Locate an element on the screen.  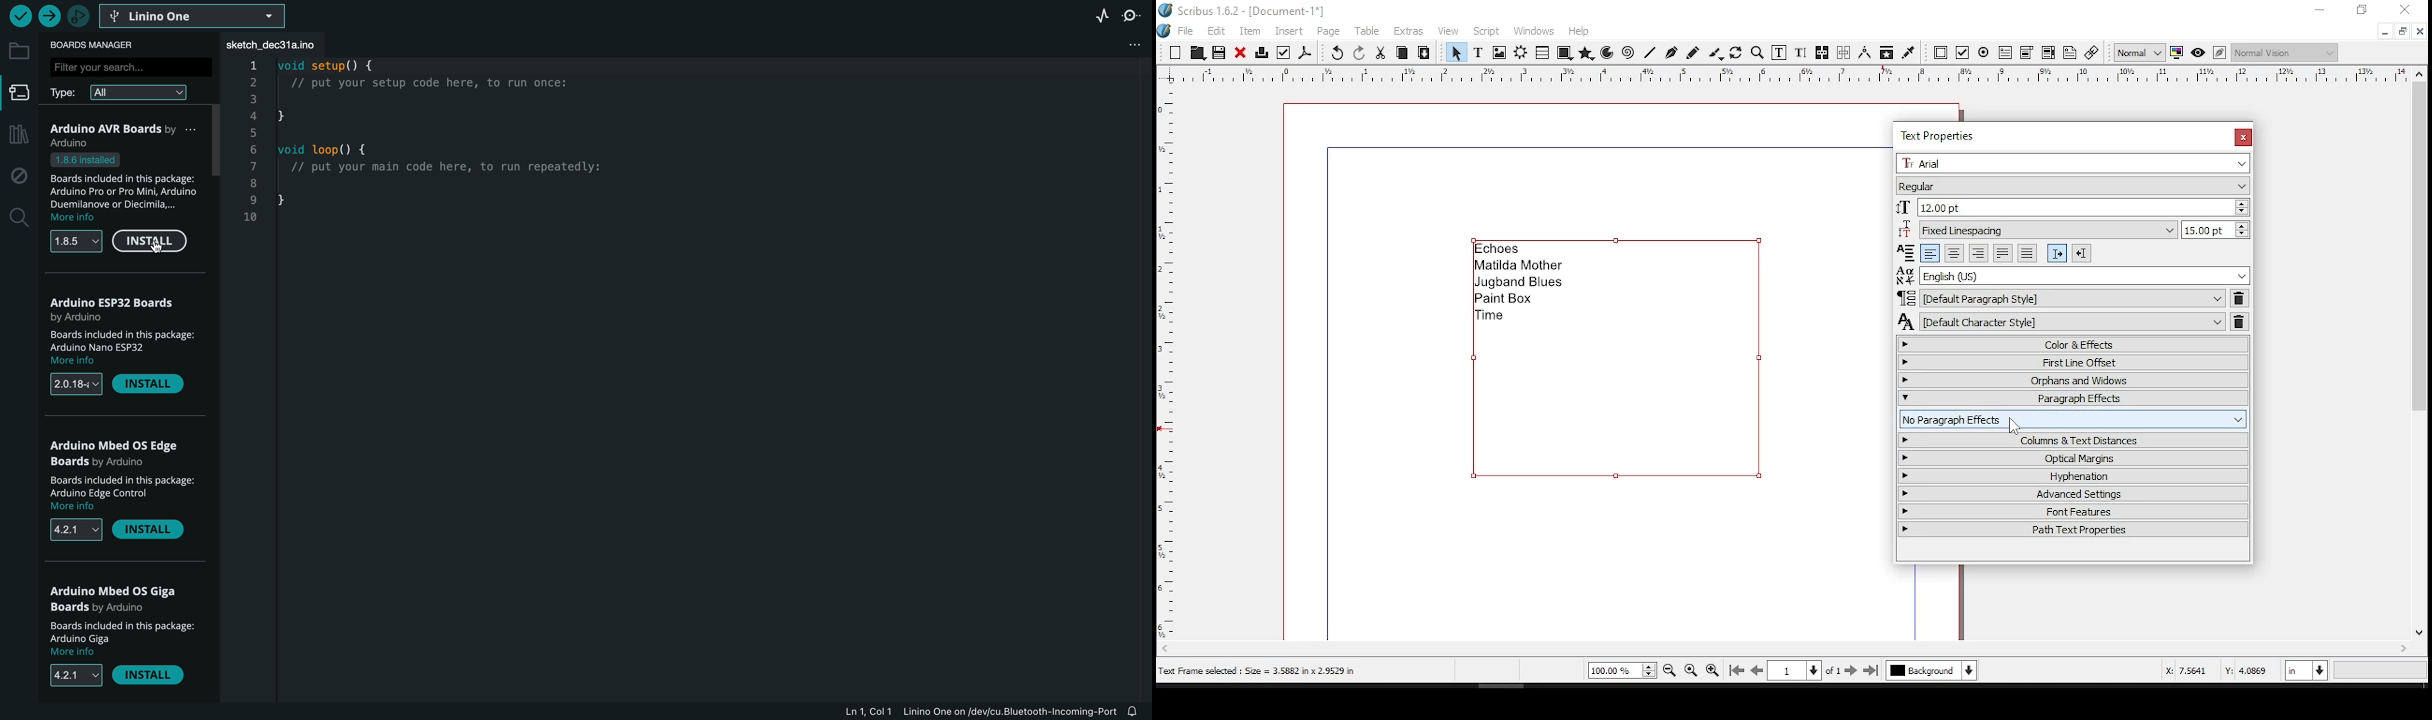
no paragraph effects is located at coordinates (2071, 436).